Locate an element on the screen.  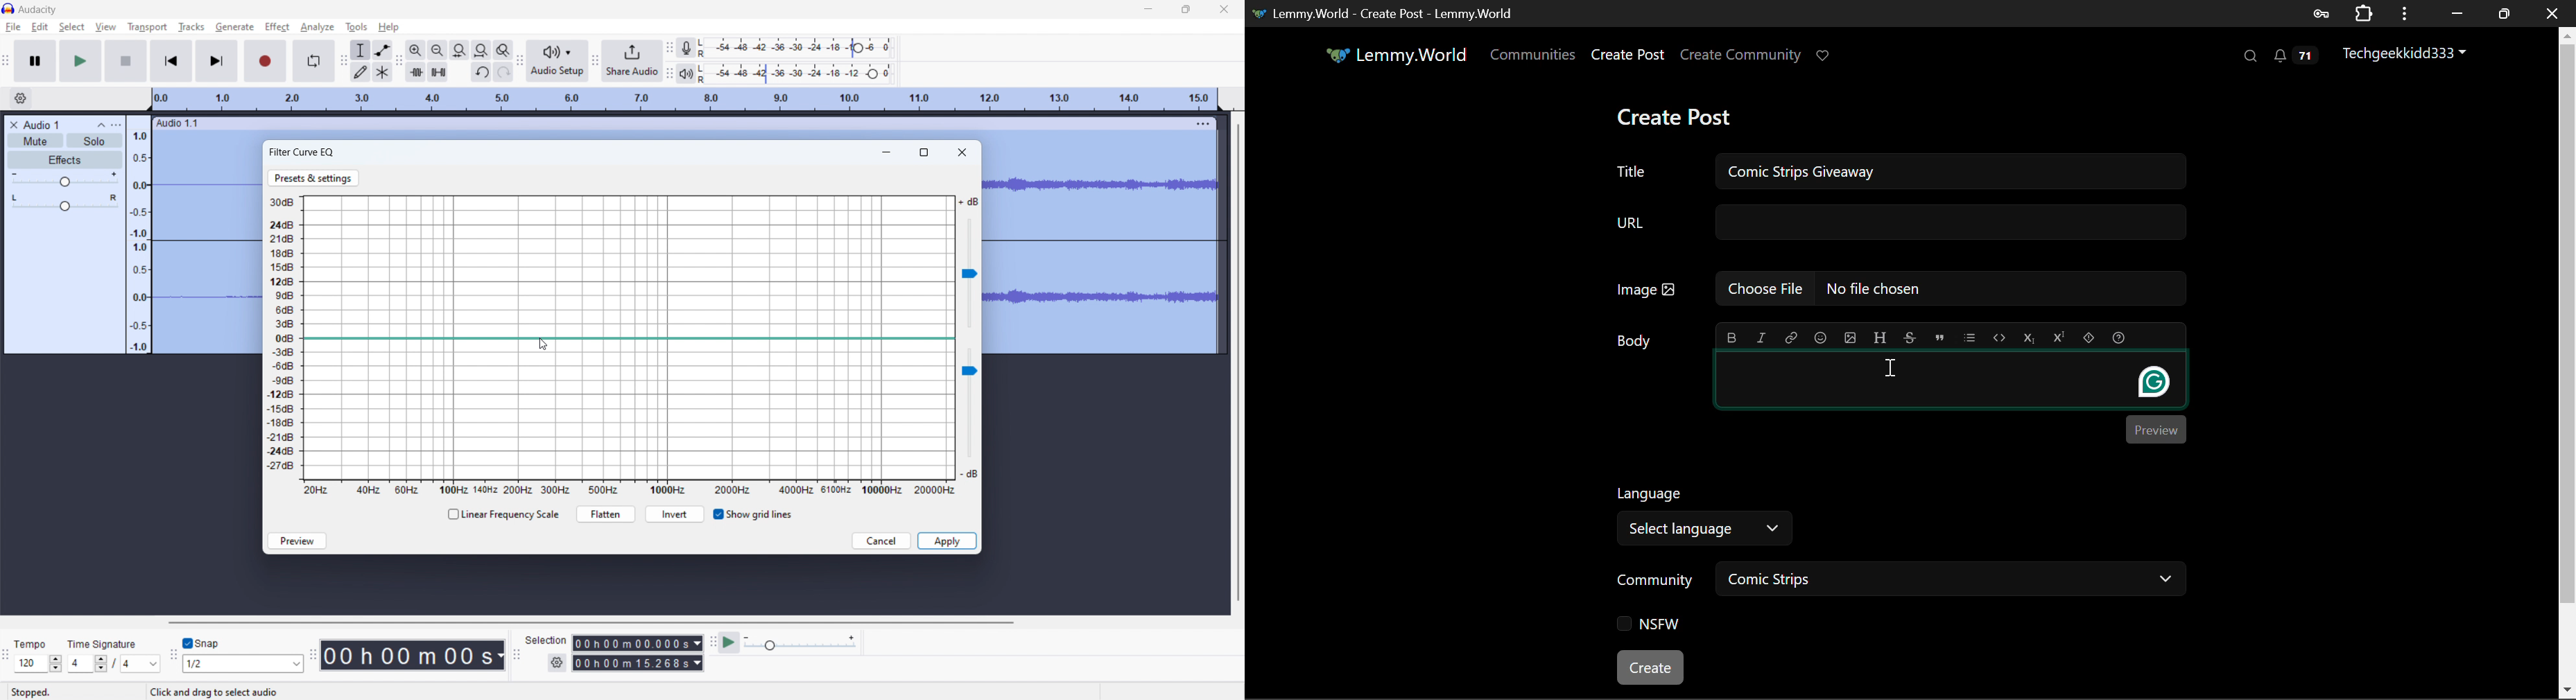
timeline settings is located at coordinates (21, 99).